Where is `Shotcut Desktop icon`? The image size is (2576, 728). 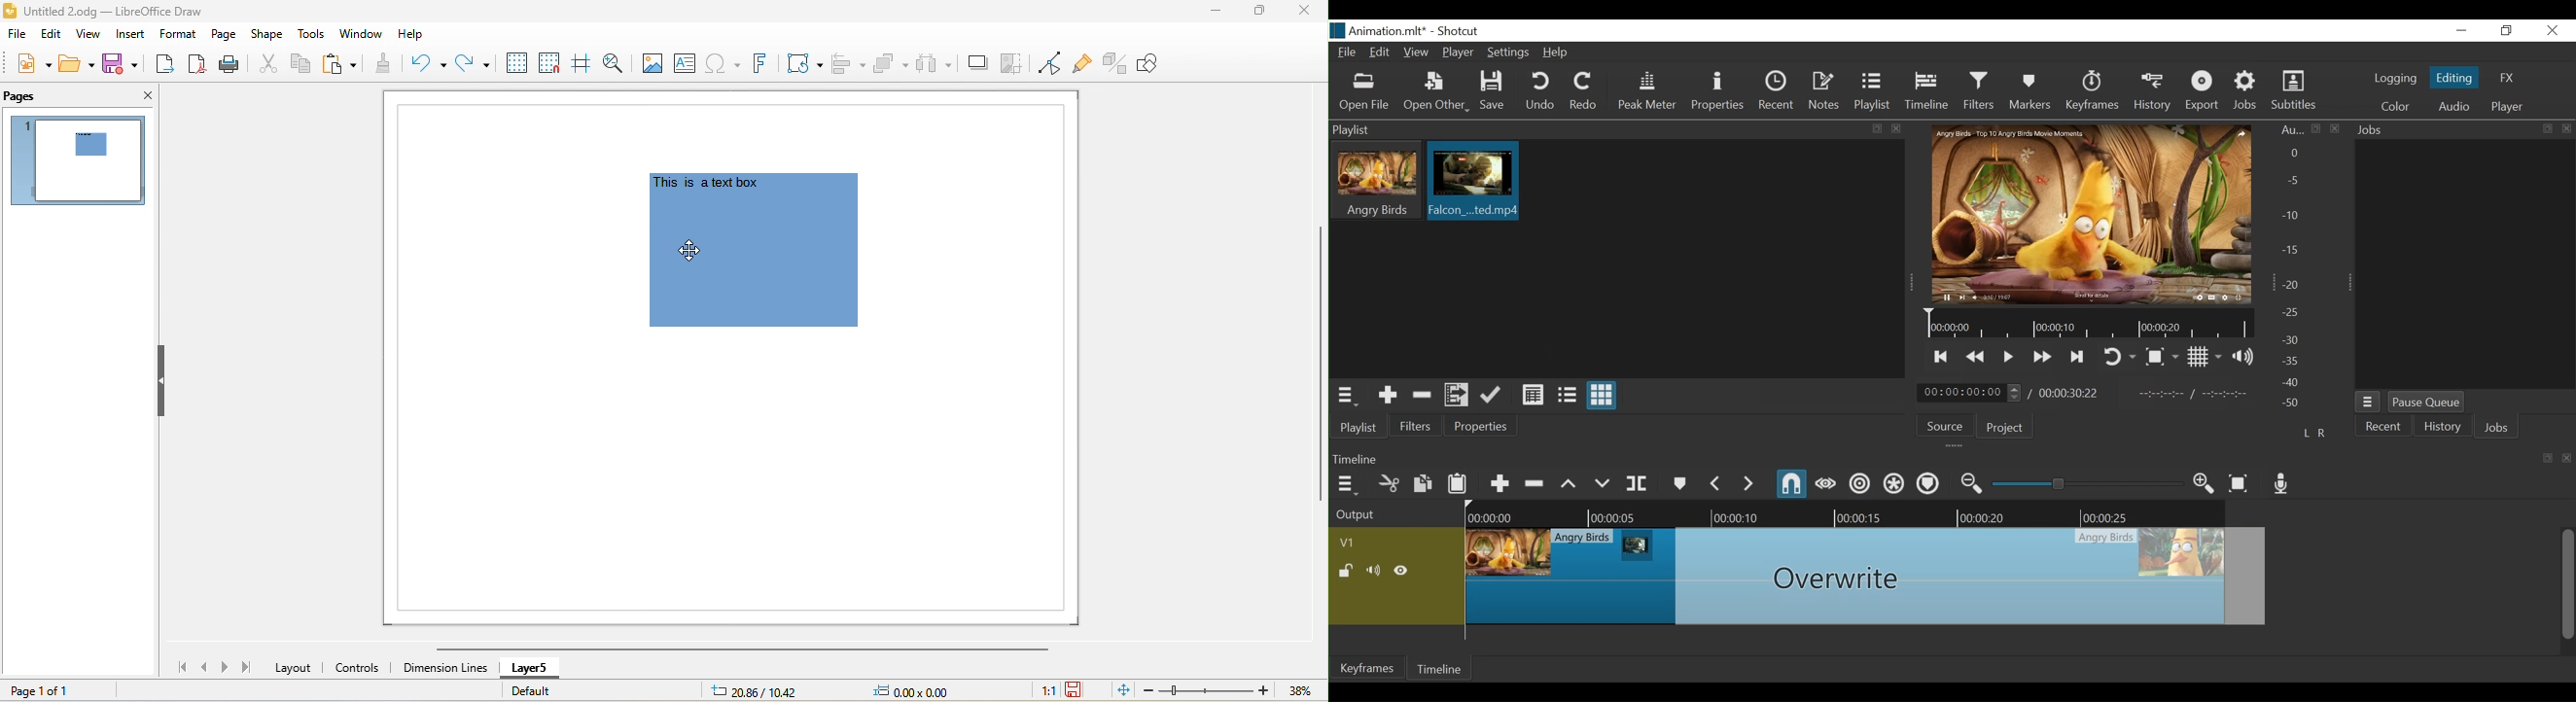
Shotcut Desktop icon is located at coordinates (1337, 31).